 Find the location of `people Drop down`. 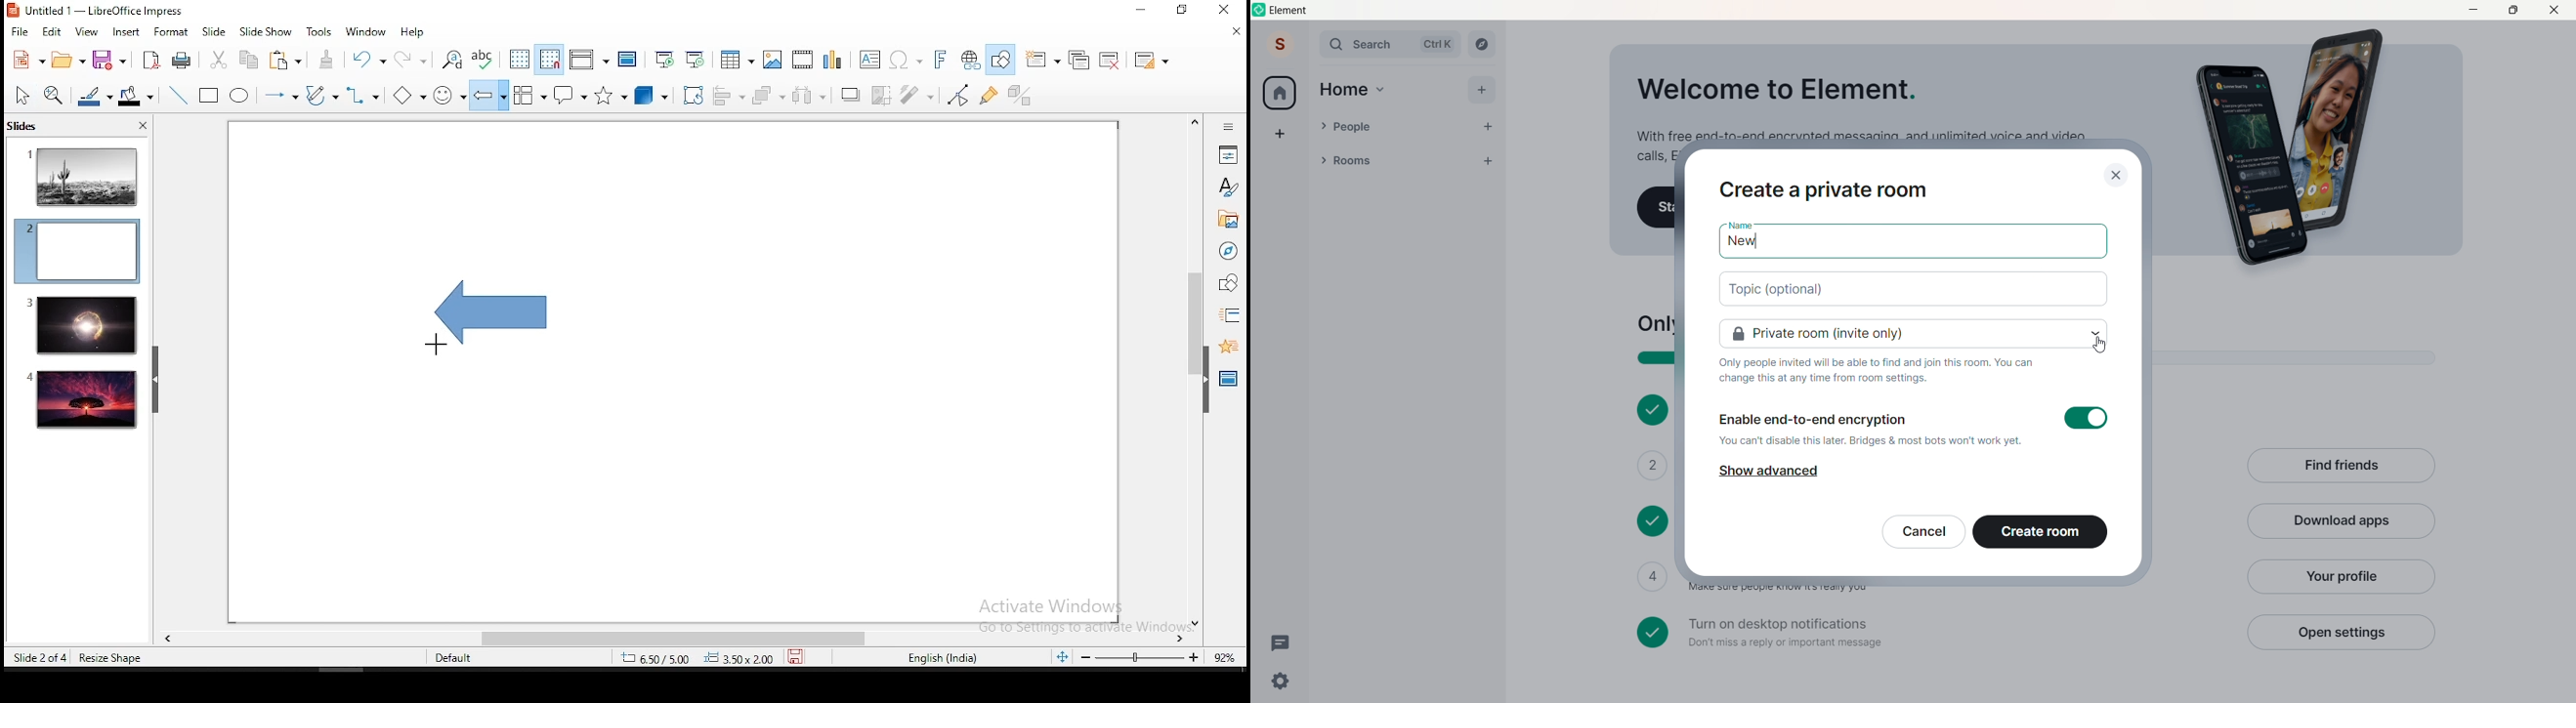

people Drop down is located at coordinates (1323, 126).